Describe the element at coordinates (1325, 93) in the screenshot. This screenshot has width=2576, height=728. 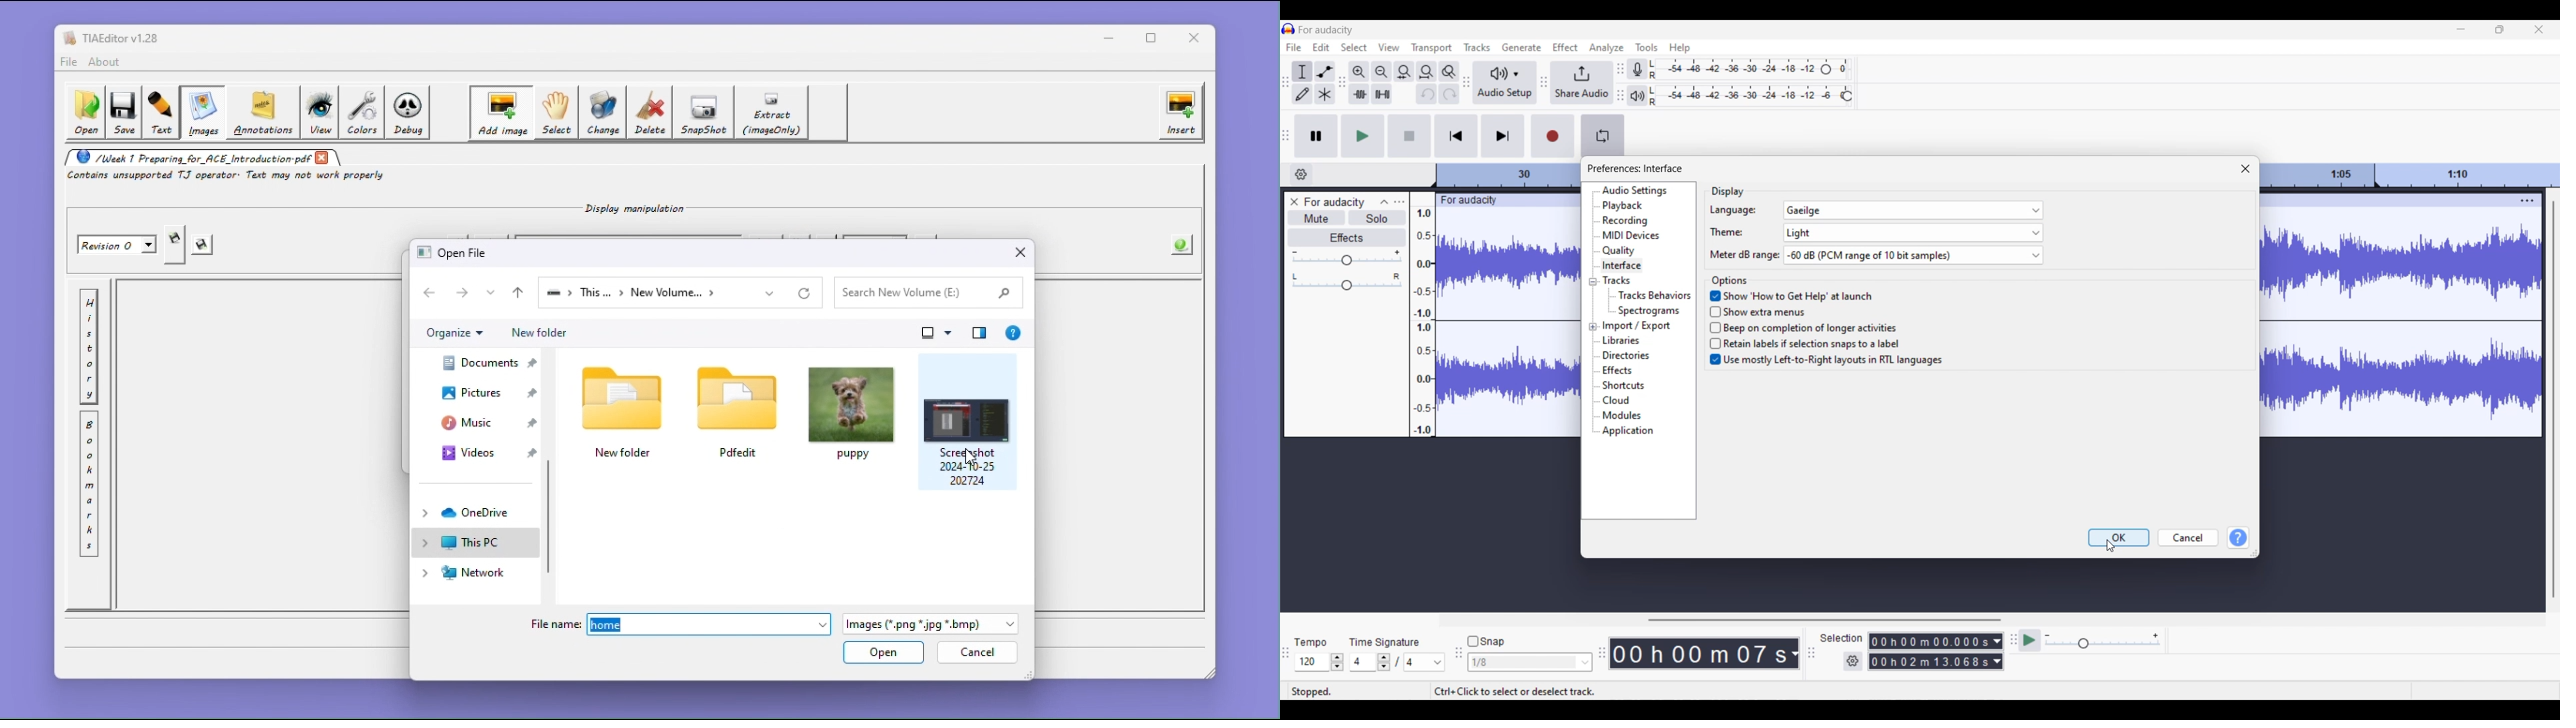
I see `Multi-tool` at that location.